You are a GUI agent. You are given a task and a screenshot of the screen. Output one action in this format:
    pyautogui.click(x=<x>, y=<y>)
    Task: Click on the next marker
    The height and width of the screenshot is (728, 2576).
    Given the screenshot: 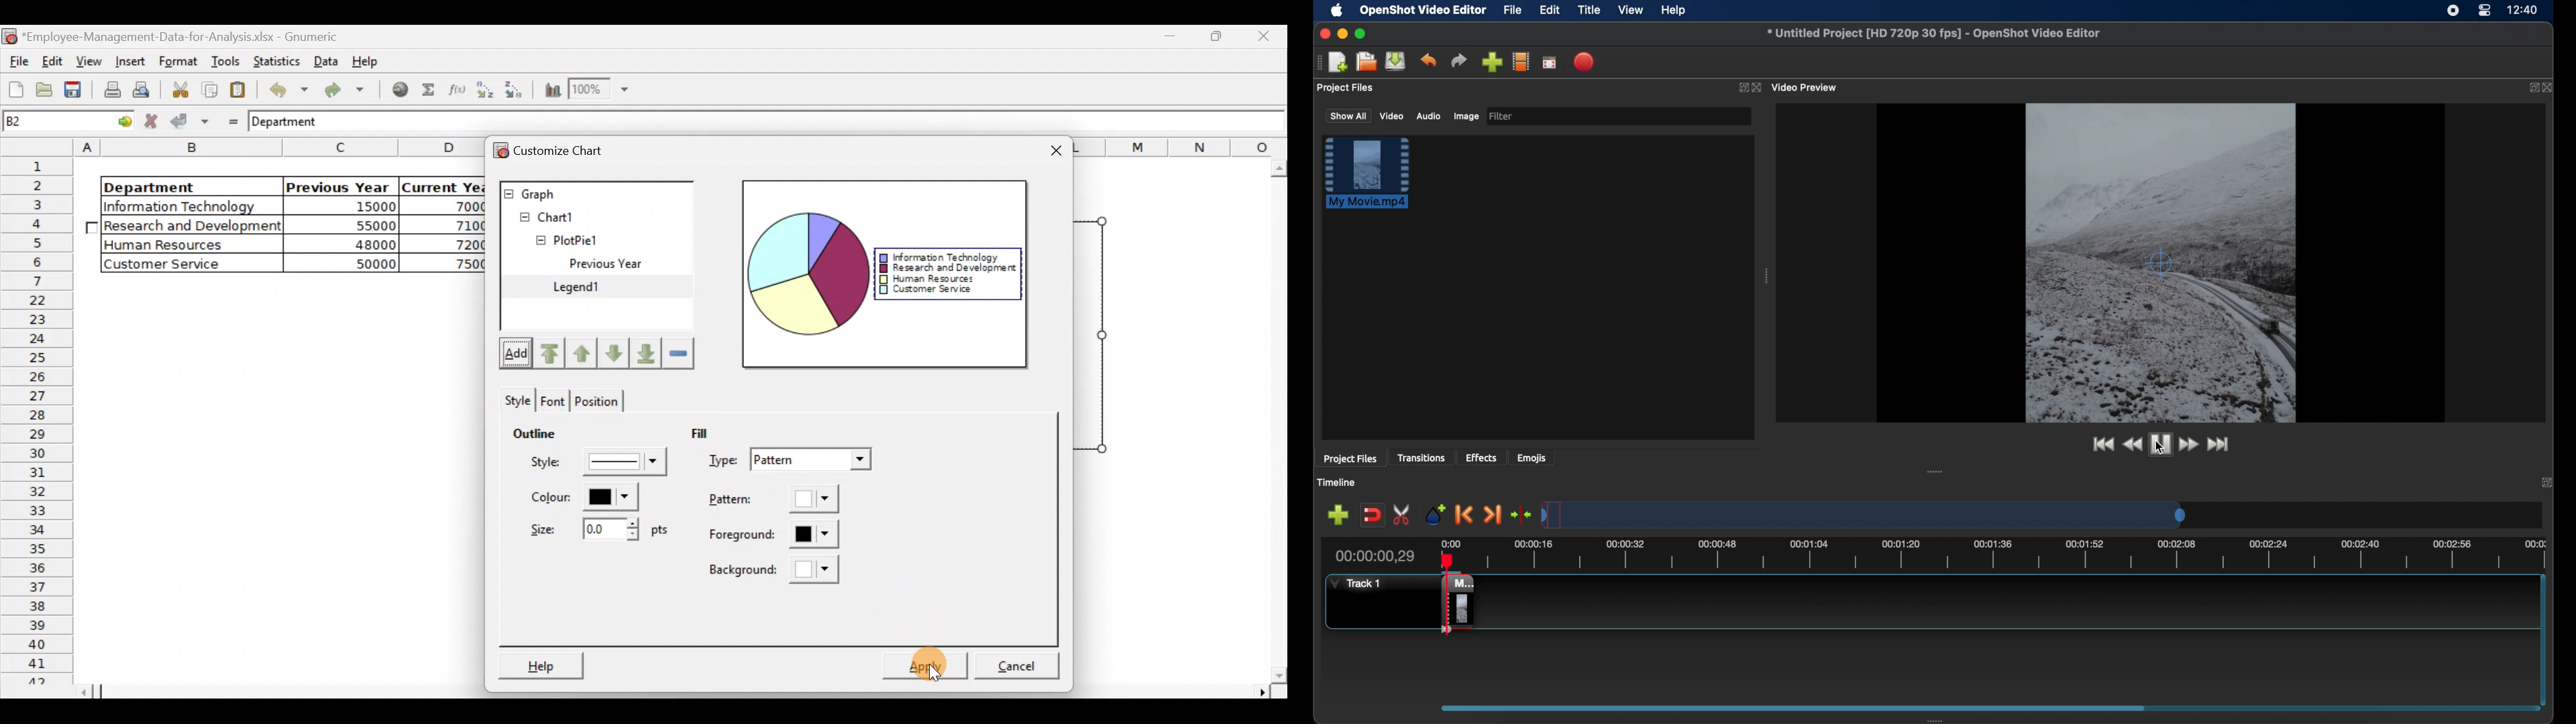 What is the action you would take?
    pyautogui.click(x=1493, y=516)
    